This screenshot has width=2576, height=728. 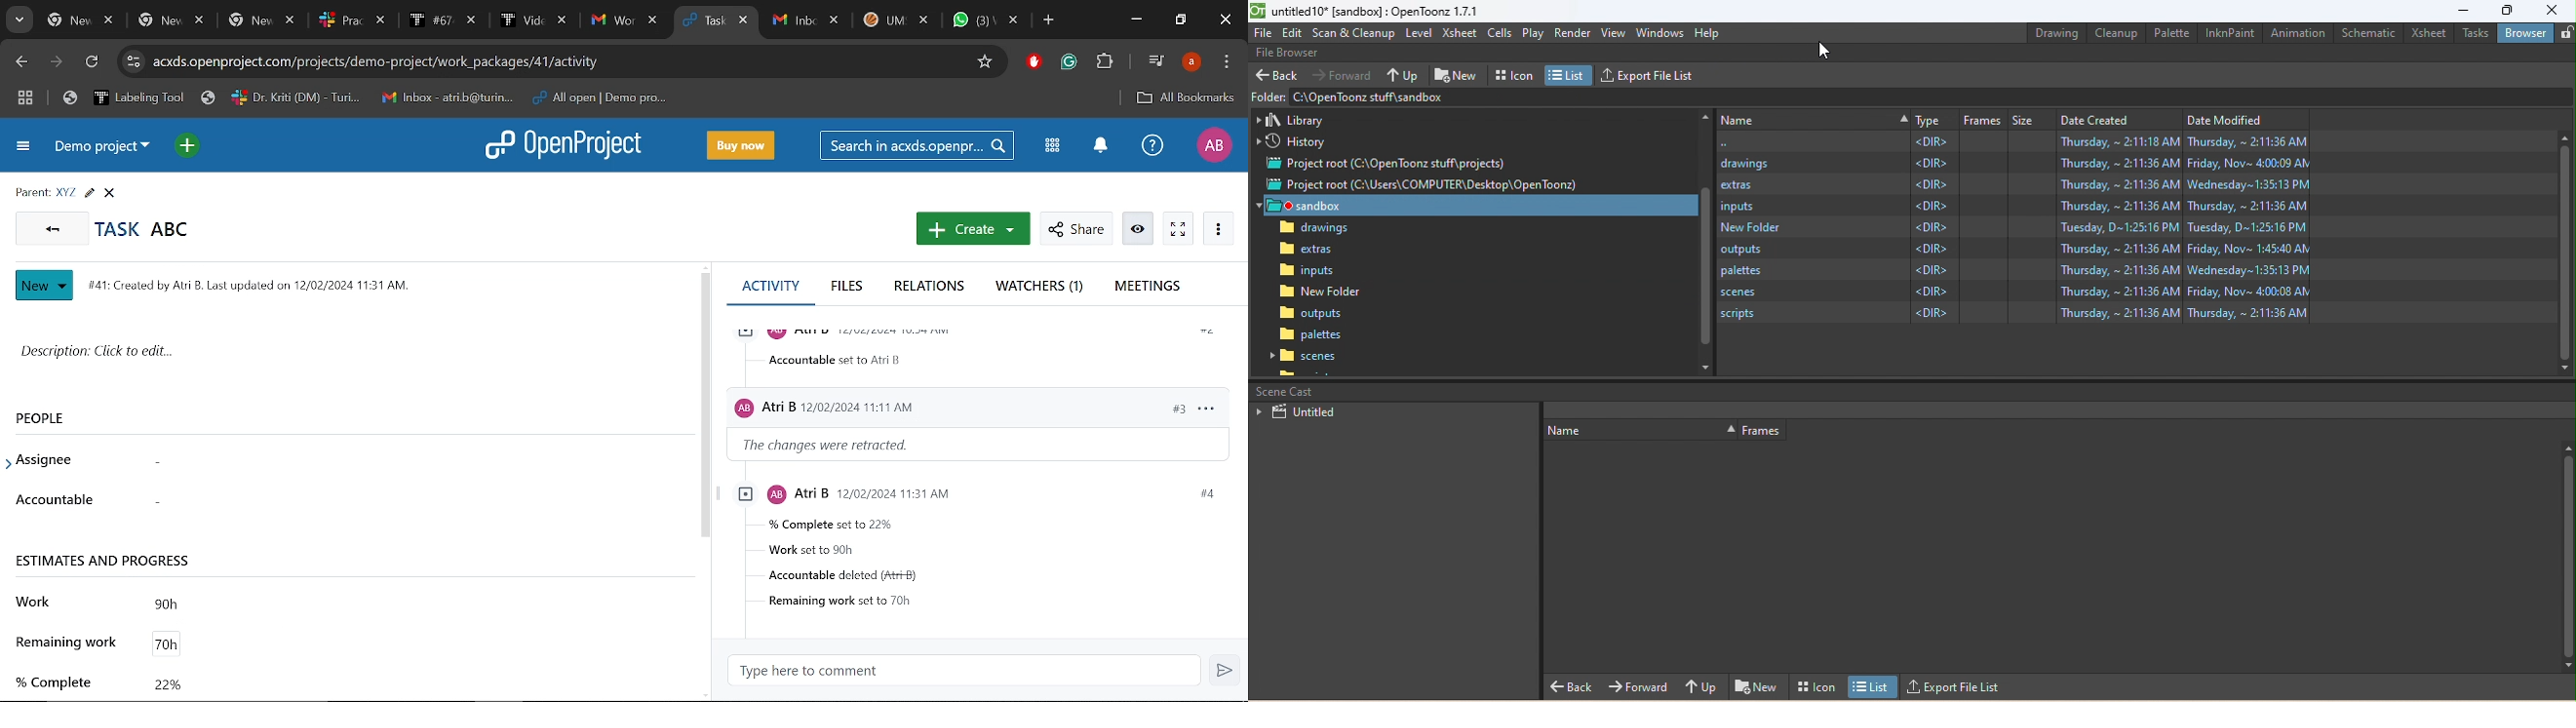 What do you see at coordinates (569, 146) in the screenshot?
I see `Open project logo` at bounding box center [569, 146].